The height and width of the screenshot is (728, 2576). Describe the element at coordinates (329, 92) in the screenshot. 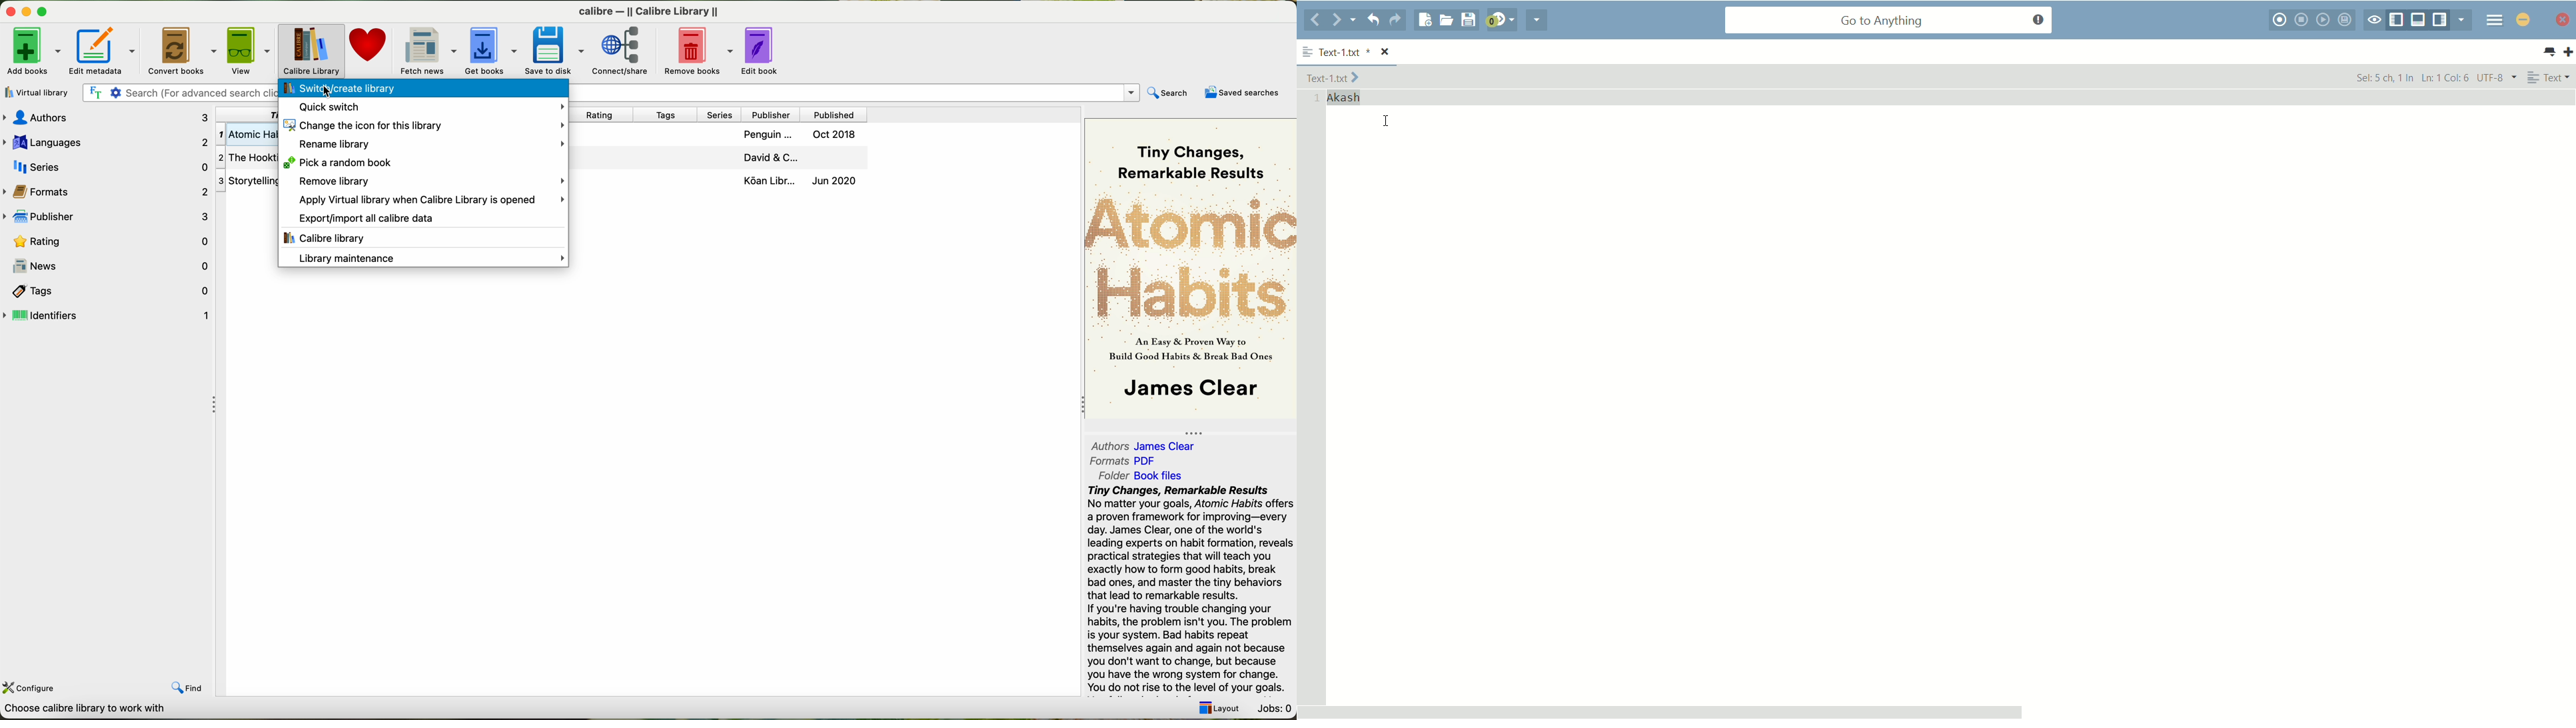

I see `cursor` at that location.